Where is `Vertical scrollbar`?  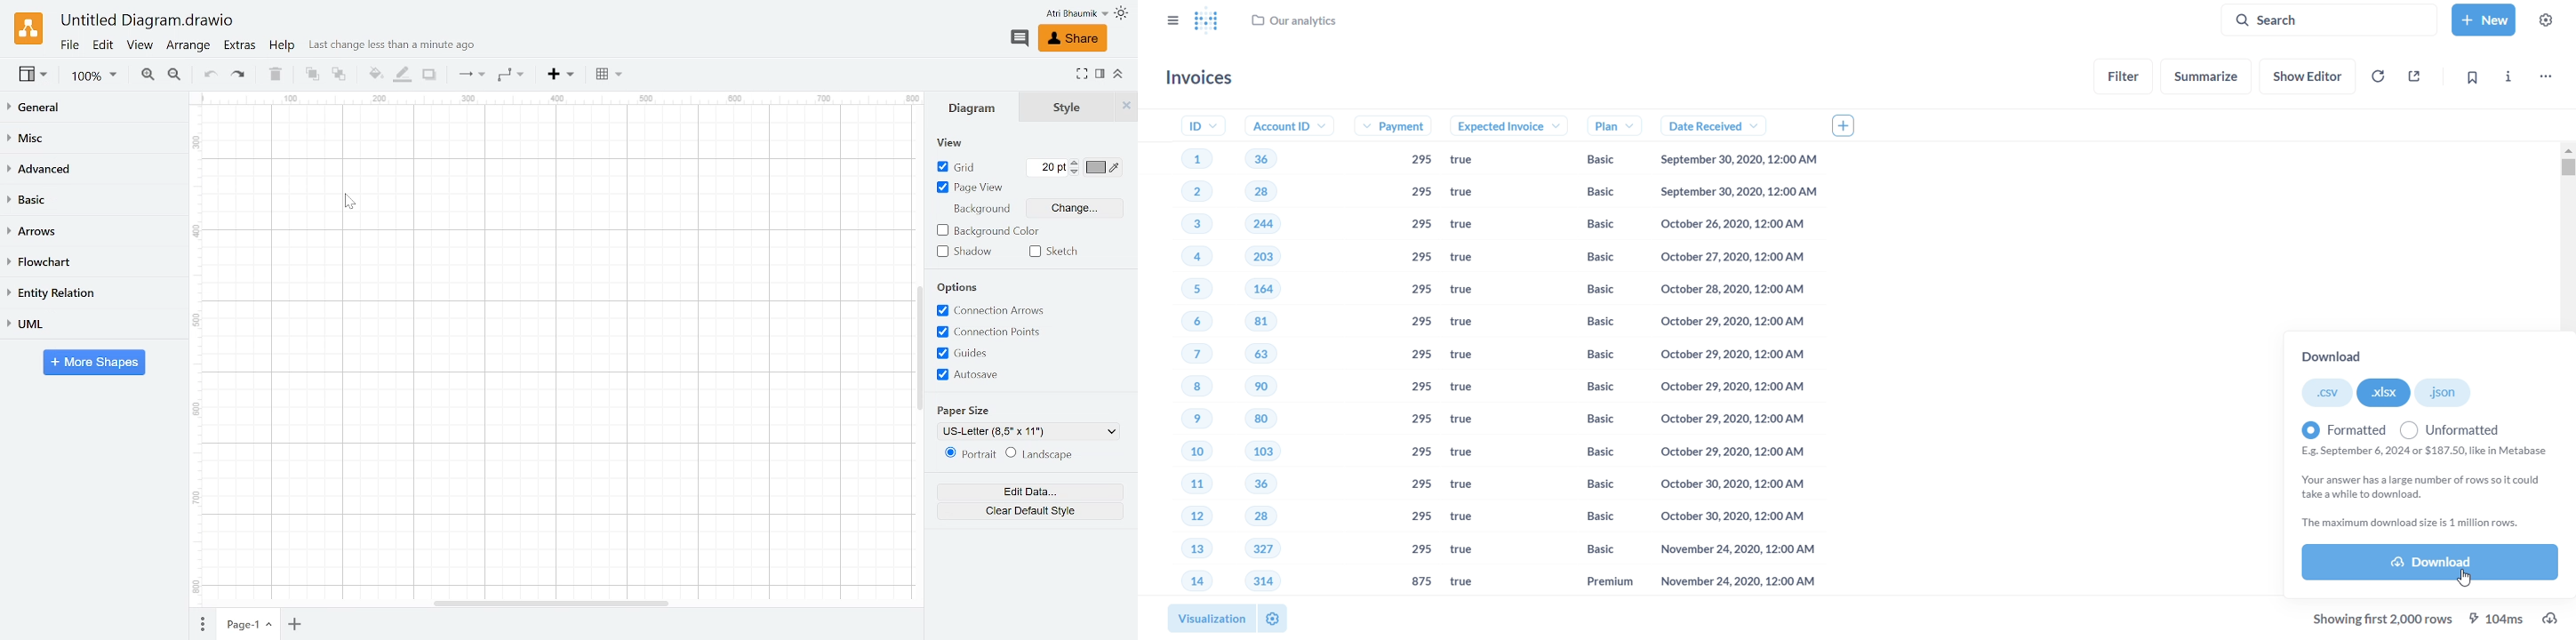
Vertical scrollbar is located at coordinates (919, 340).